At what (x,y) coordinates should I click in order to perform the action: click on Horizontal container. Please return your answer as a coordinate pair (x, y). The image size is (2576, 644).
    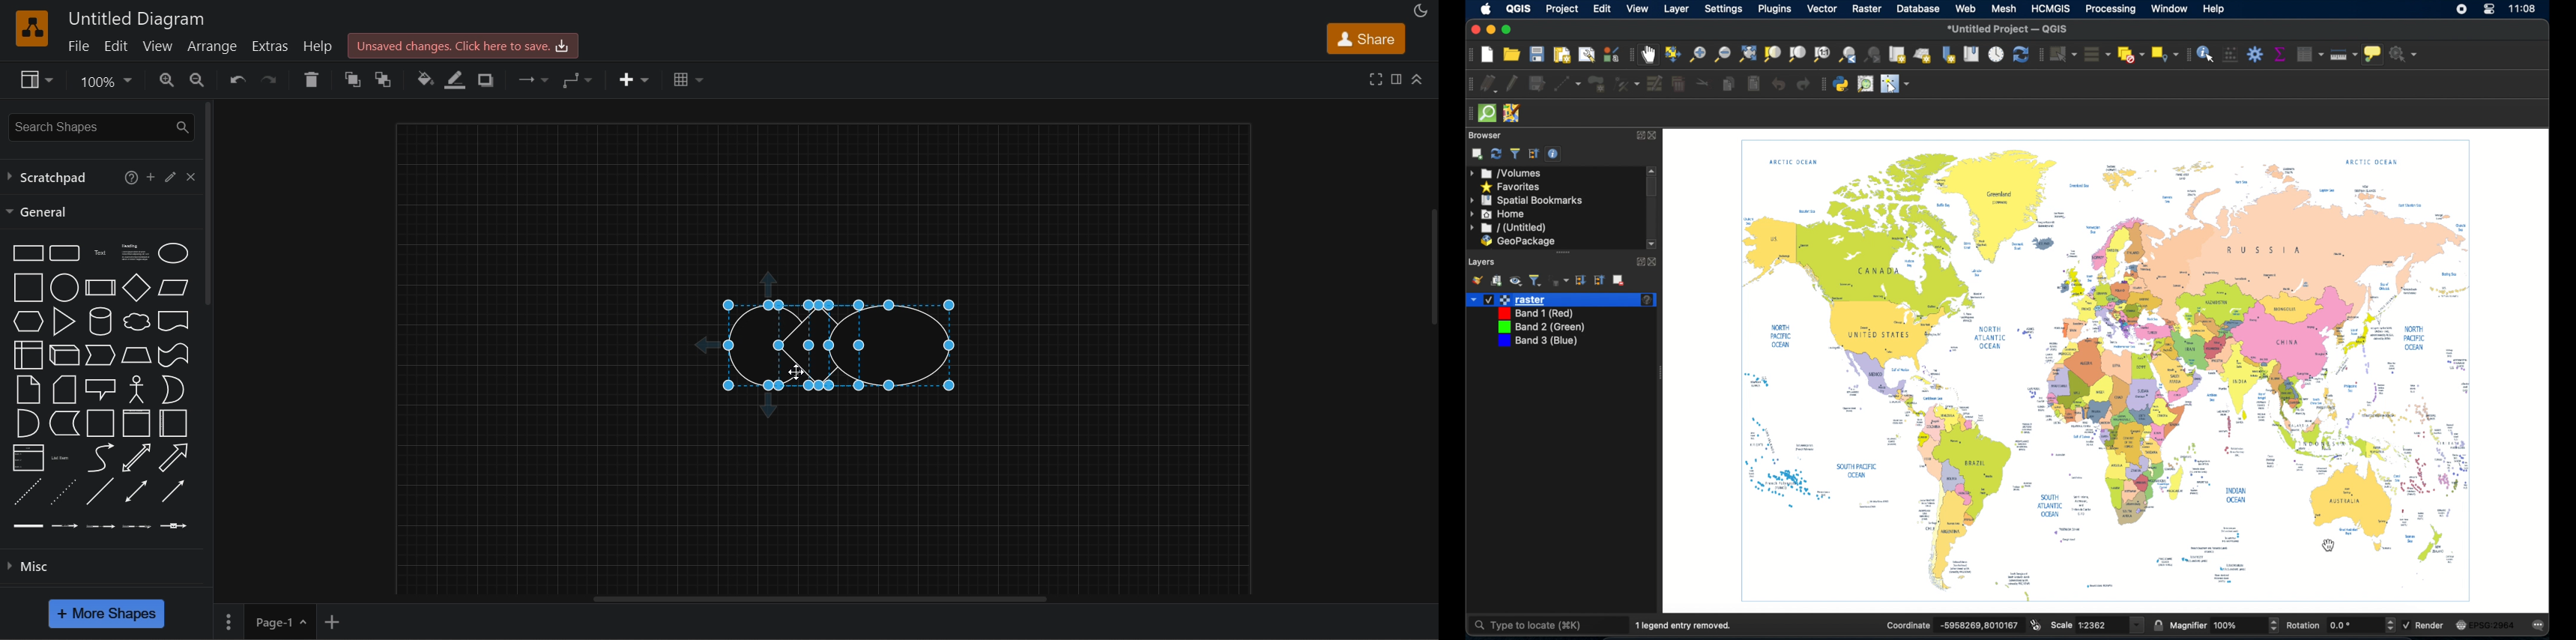
    Looking at the image, I should click on (174, 424).